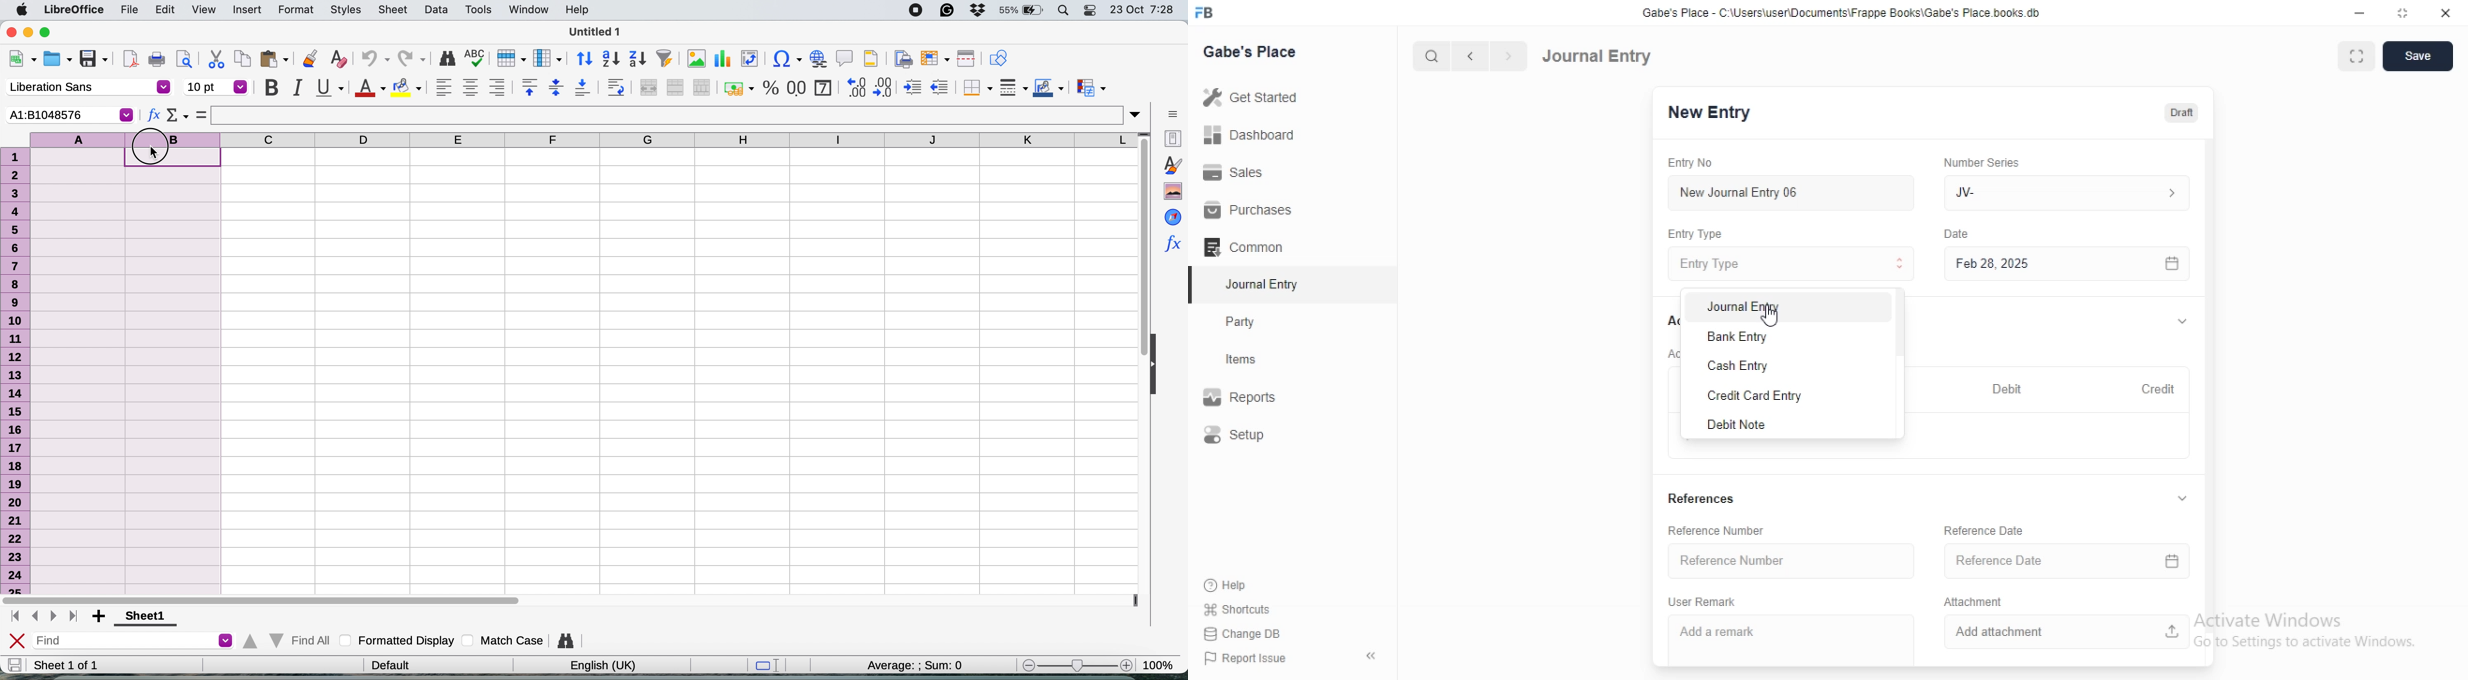  Describe the element at coordinates (1089, 86) in the screenshot. I see `conditional` at that location.